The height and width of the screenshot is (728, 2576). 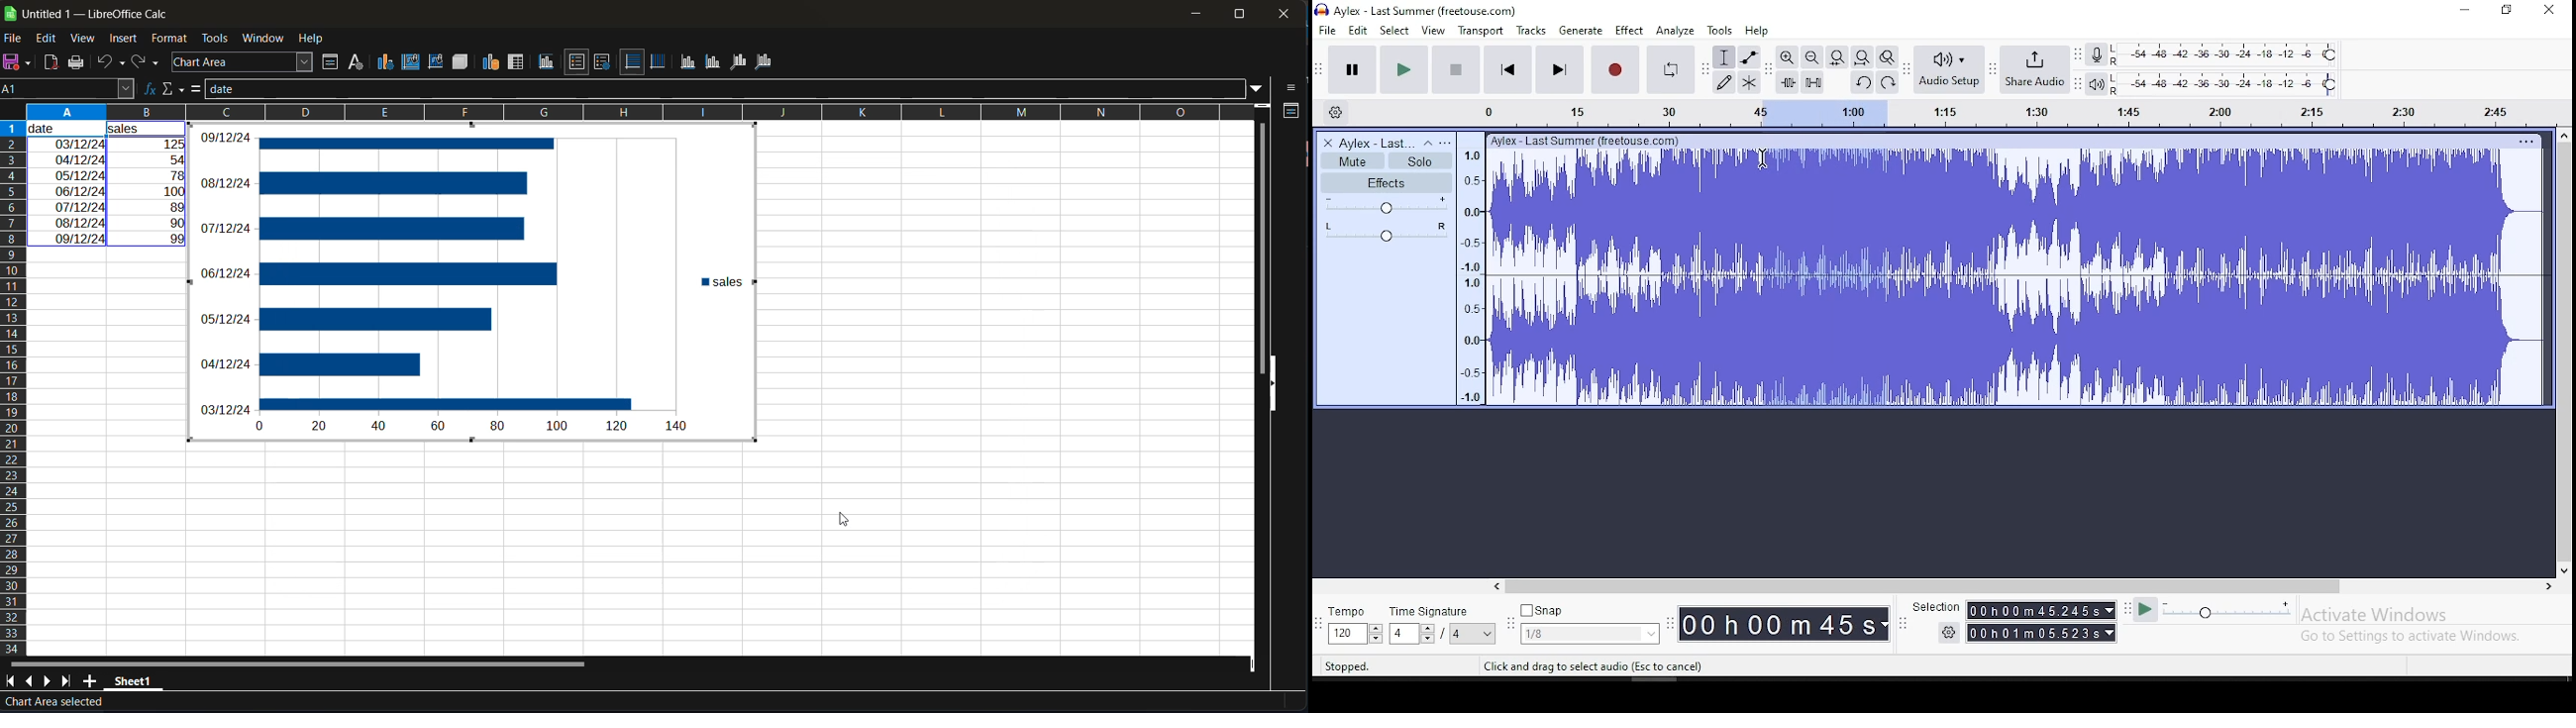 What do you see at coordinates (1336, 111) in the screenshot?
I see `timeline settings` at bounding box center [1336, 111].